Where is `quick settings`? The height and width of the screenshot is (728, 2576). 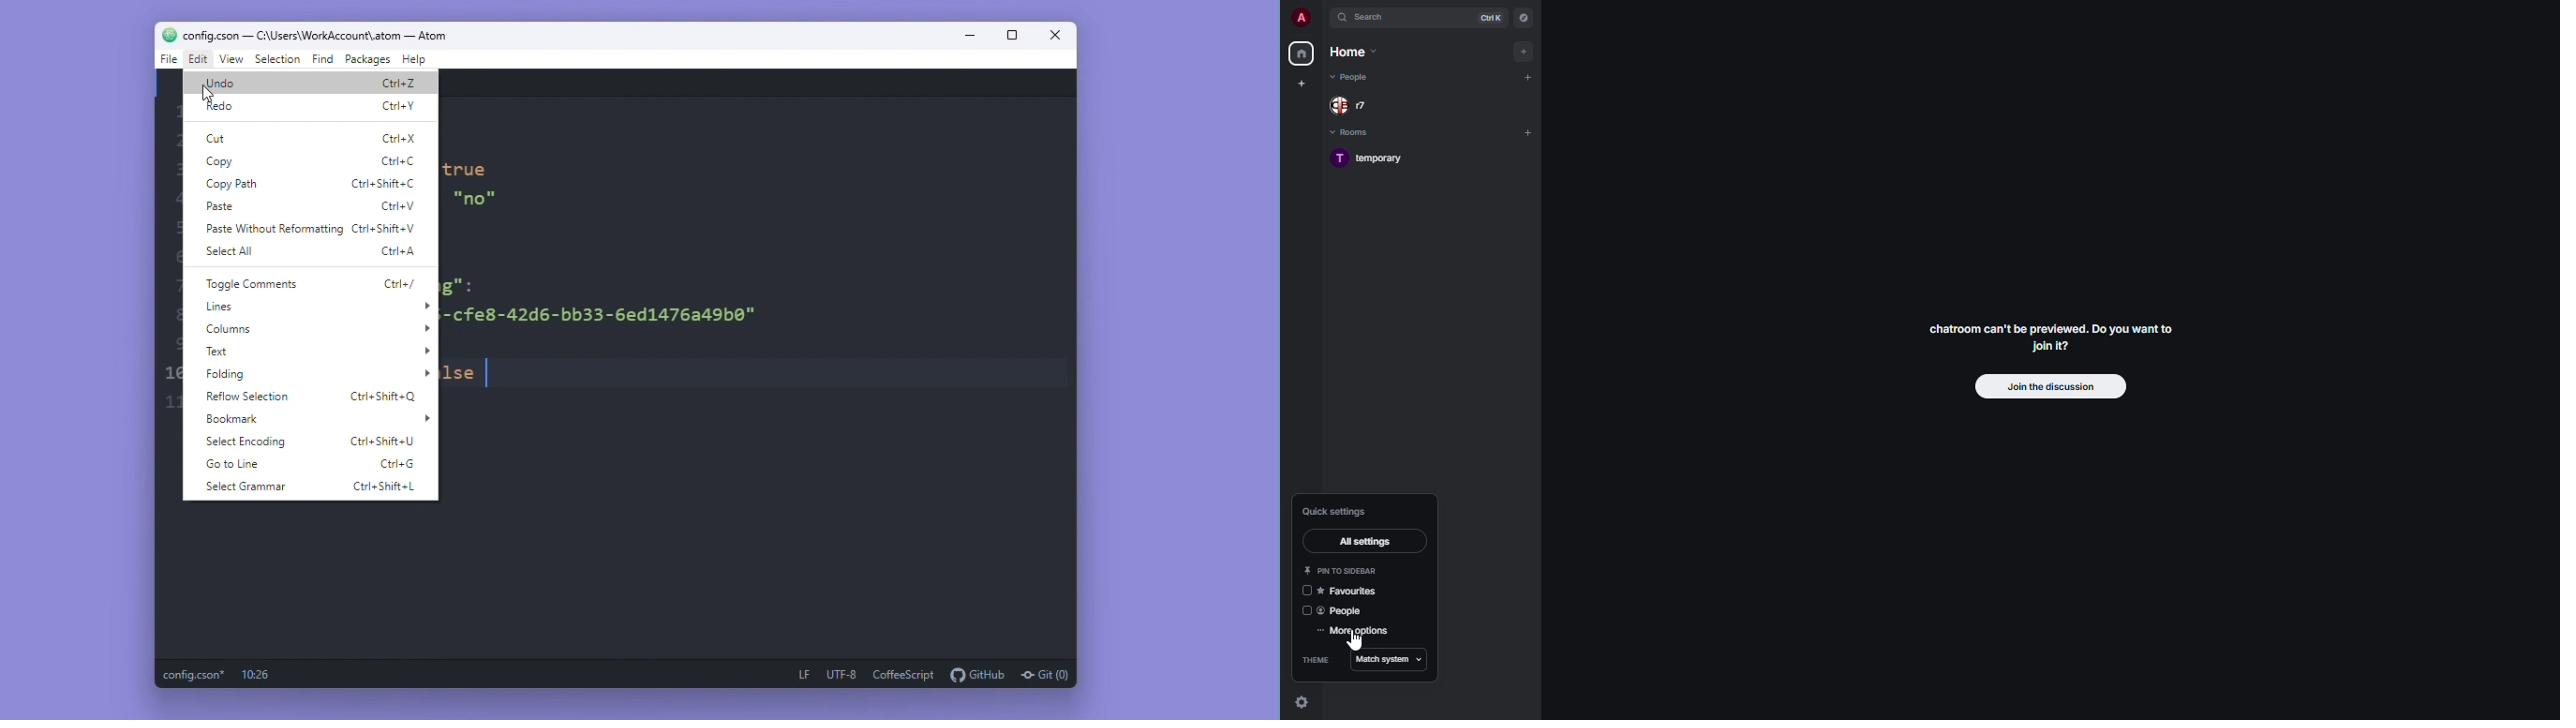 quick settings is located at coordinates (1301, 701).